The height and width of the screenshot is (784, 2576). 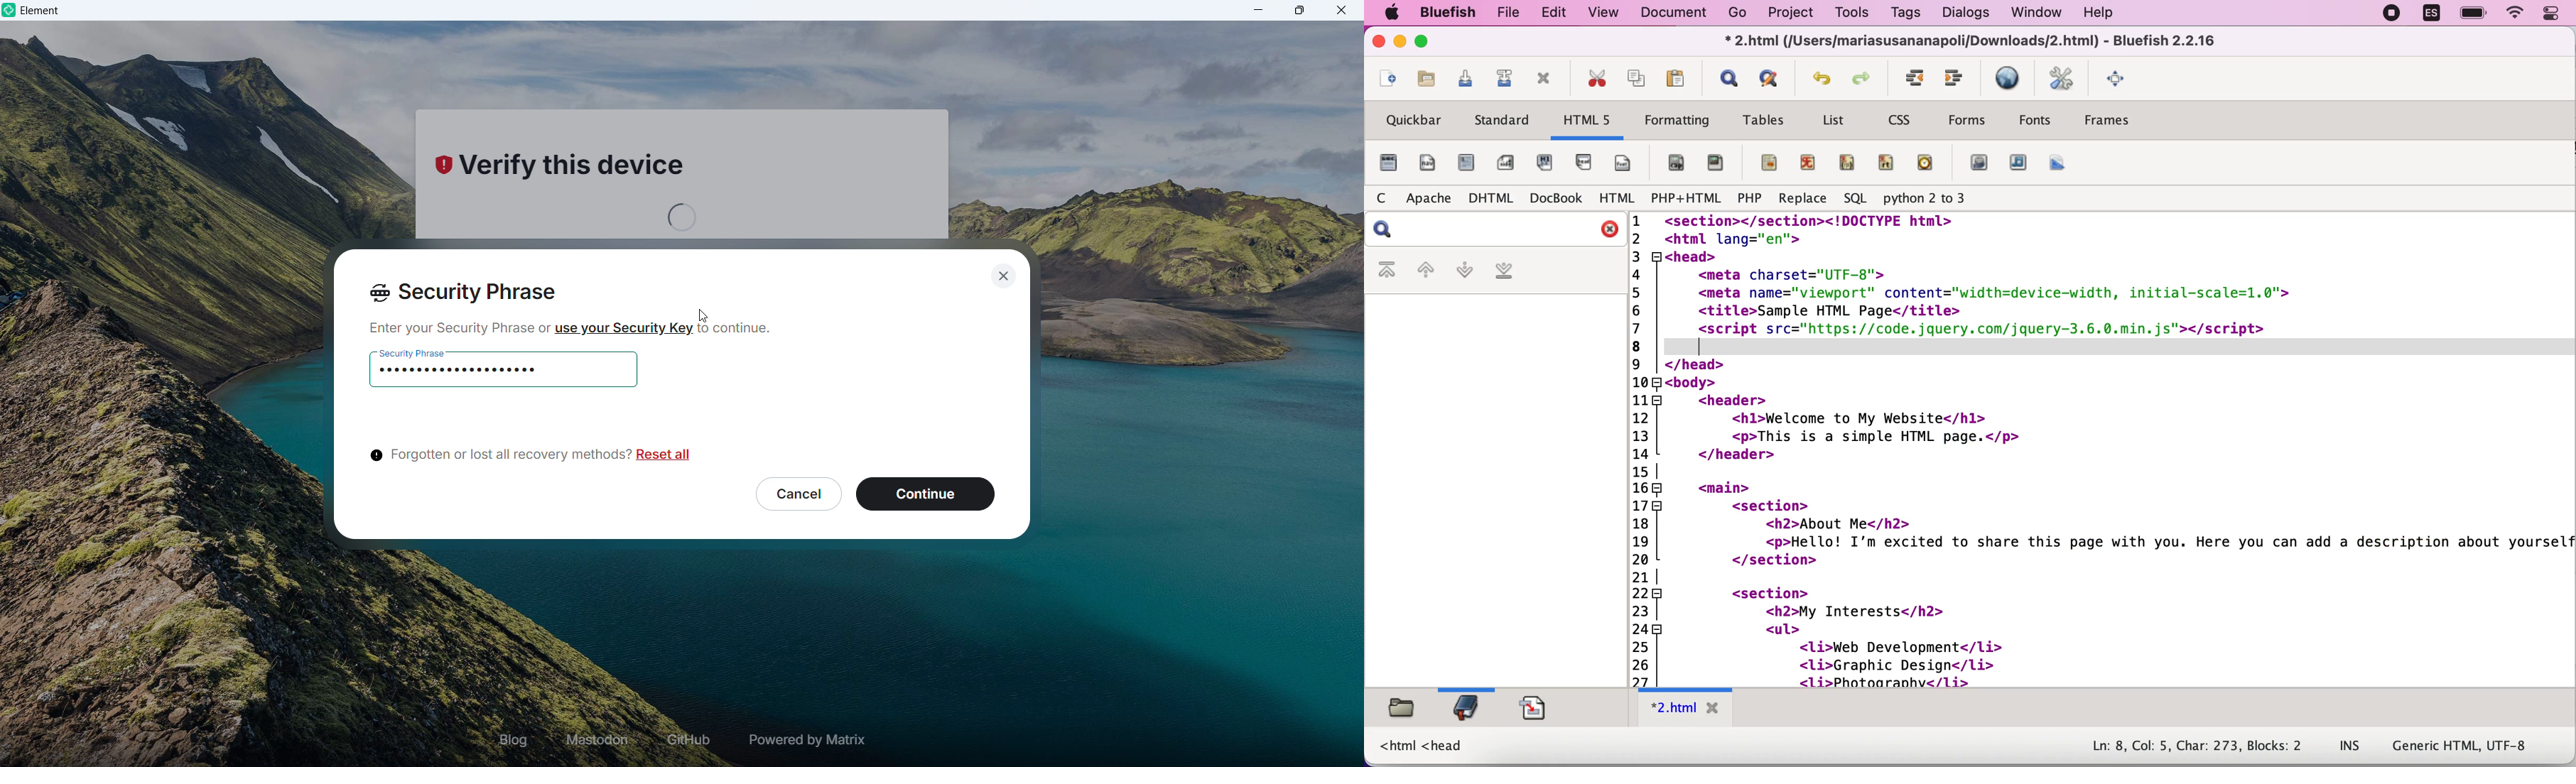 What do you see at coordinates (1598, 79) in the screenshot?
I see `cut` at bounding box center [1598, 79].